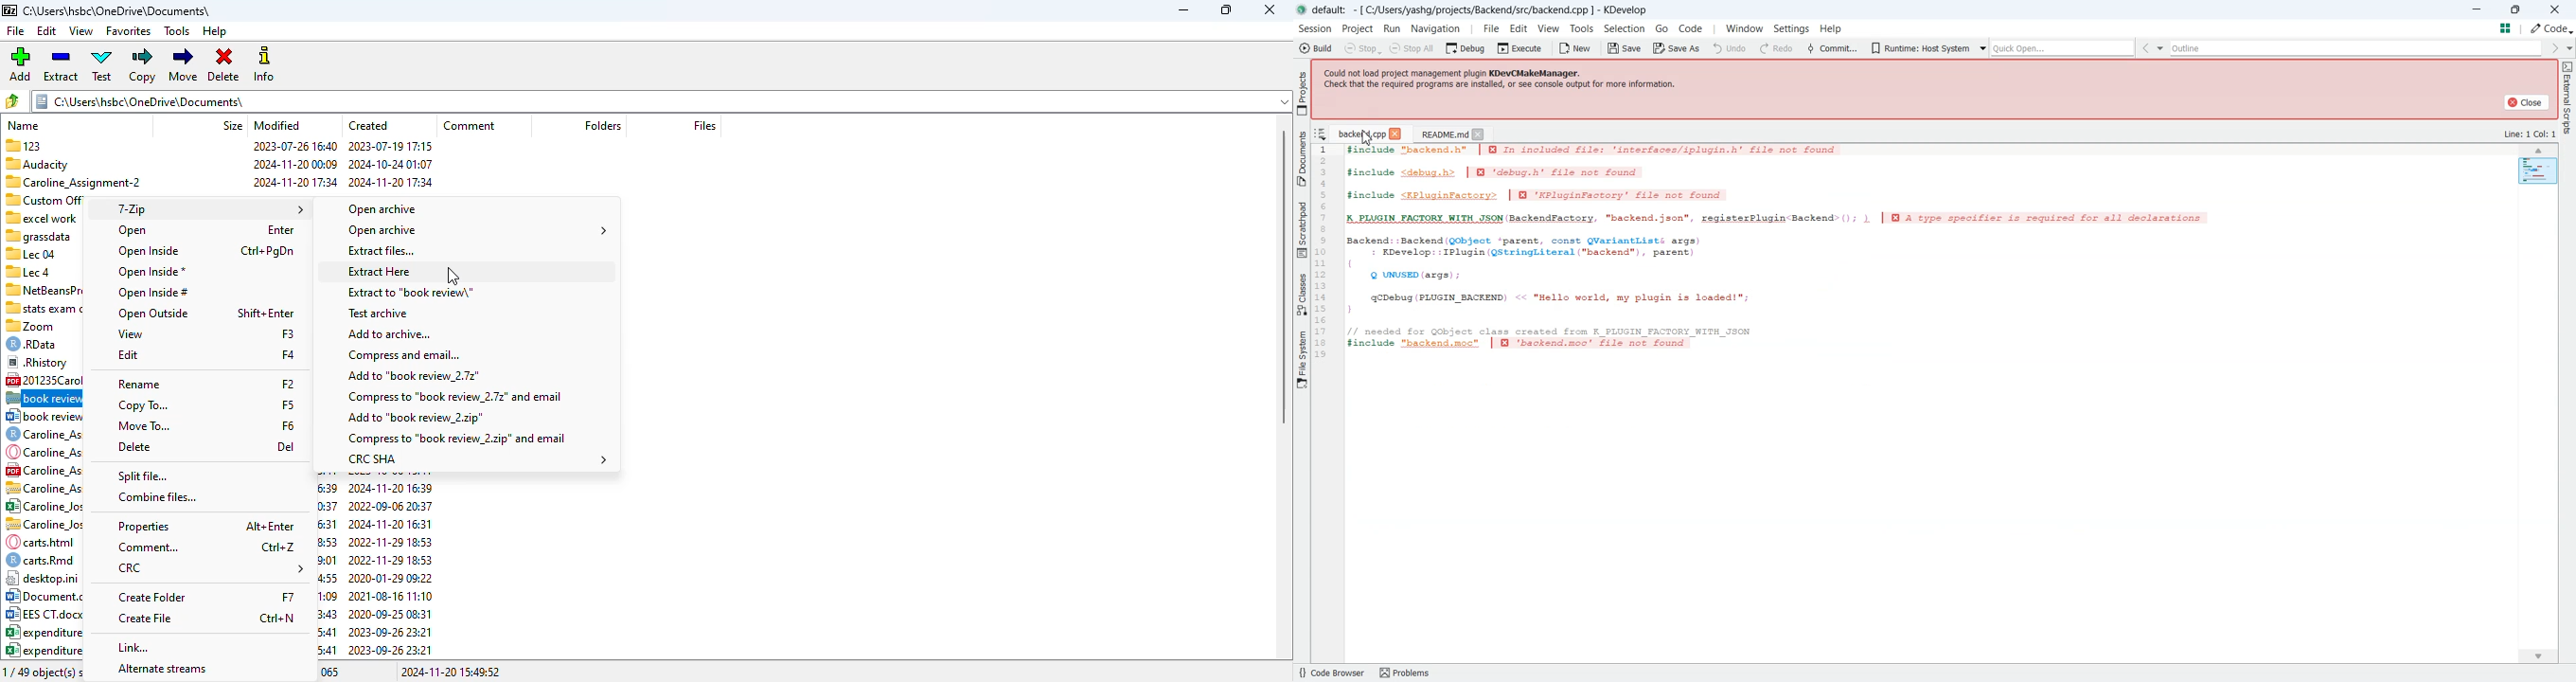  What do you see at coordinates (183, 65) in the screenshot?
I see `move` at bounding box center [183, 65].